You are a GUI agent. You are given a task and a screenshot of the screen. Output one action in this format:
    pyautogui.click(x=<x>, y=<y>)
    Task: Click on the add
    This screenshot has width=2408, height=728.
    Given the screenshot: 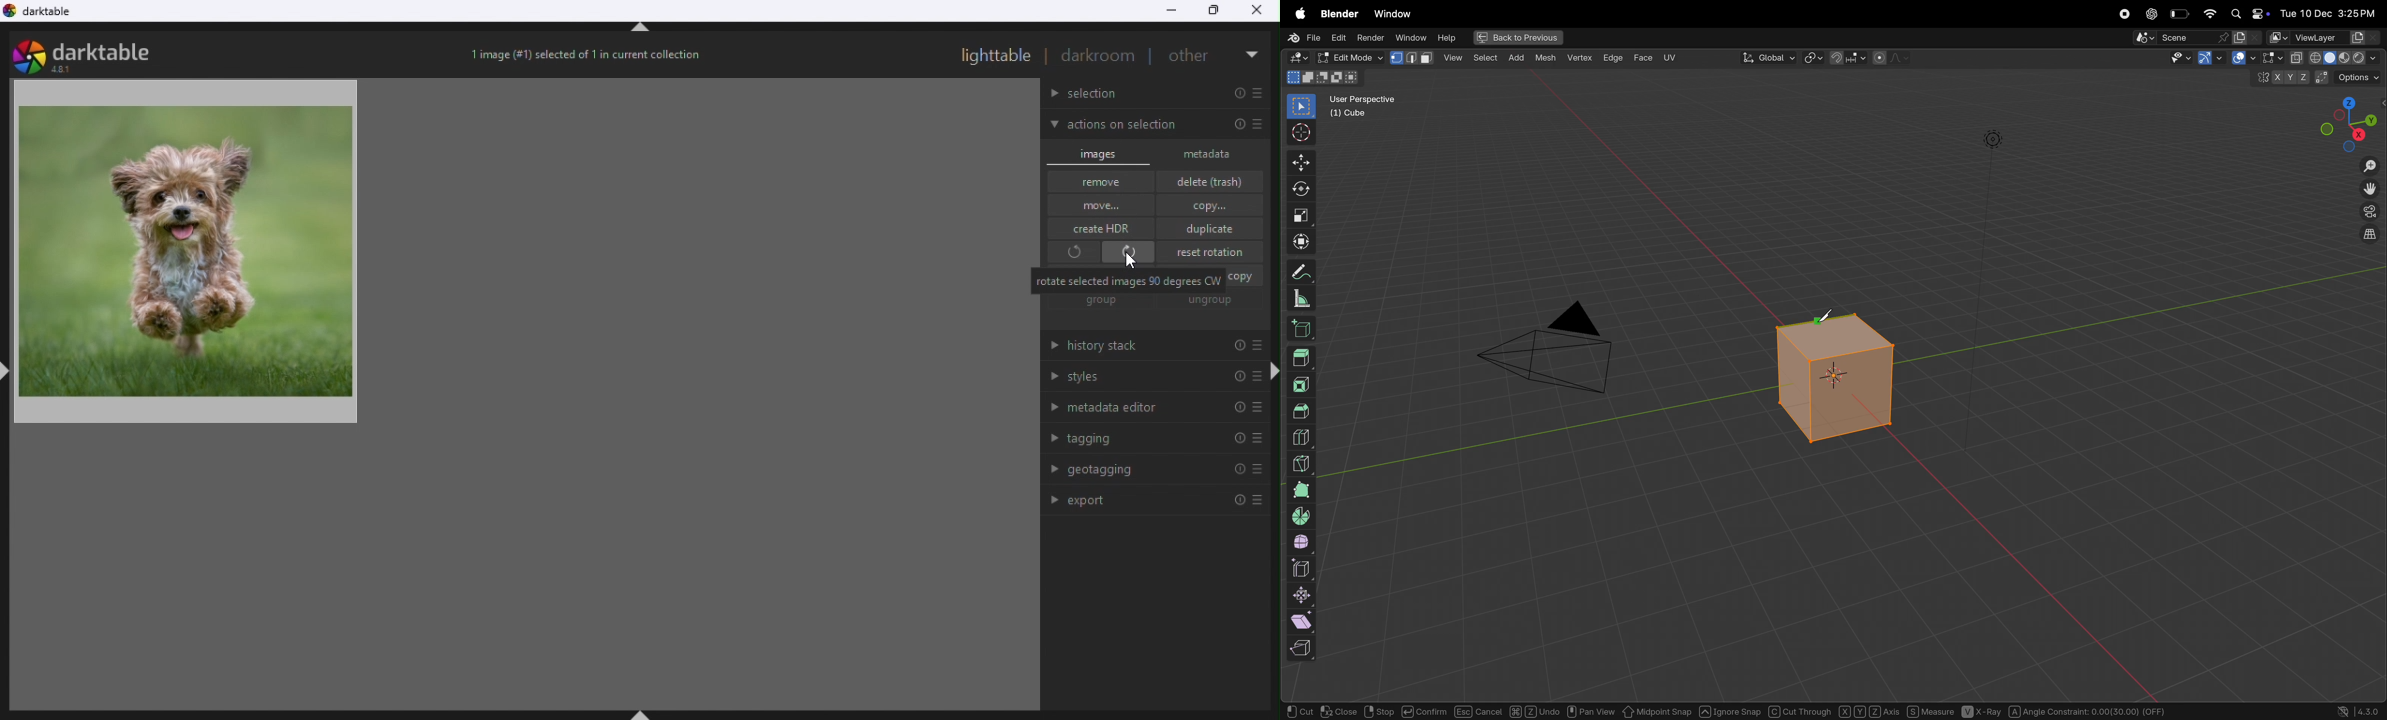 What is the action you would take?
    pyautogui.click(x=1484, y=59)
    